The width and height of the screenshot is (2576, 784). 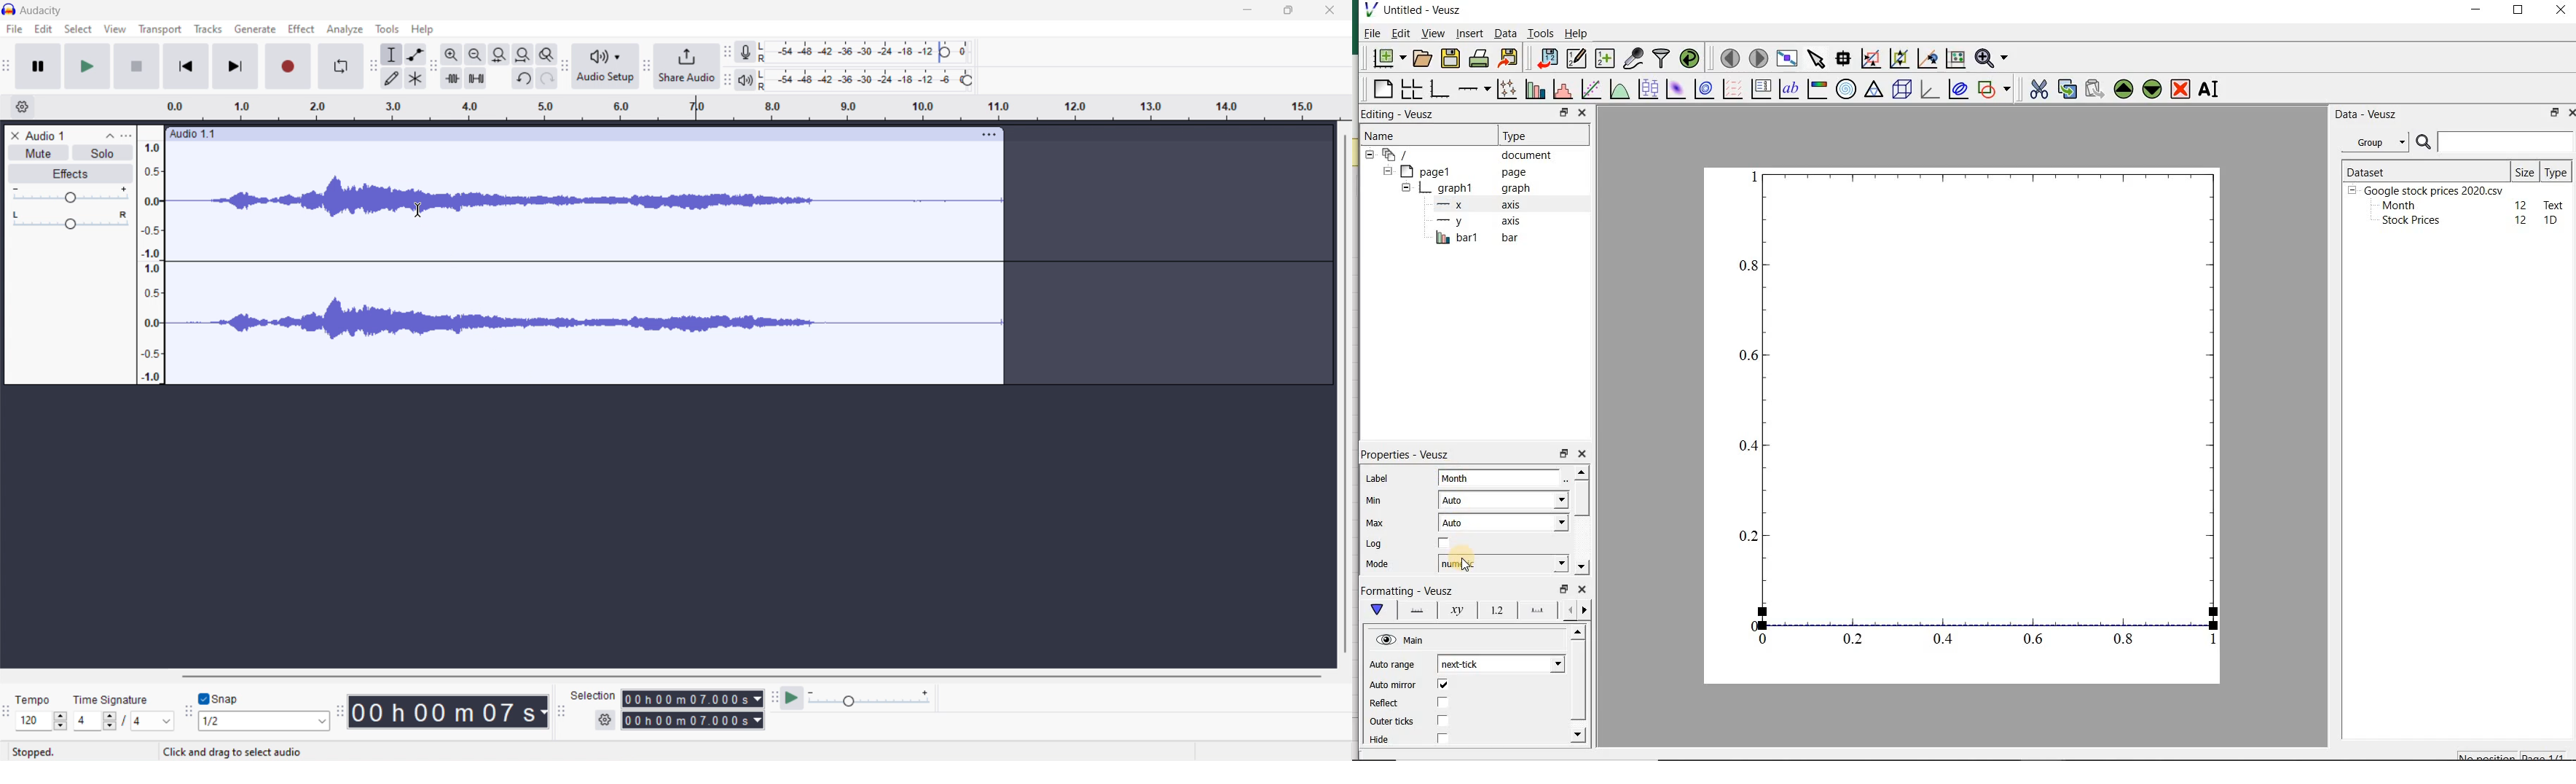 What do you see at coordinates (1375, 524) in the screenshot?
I see `Max` at bounding box center [1375, 524].